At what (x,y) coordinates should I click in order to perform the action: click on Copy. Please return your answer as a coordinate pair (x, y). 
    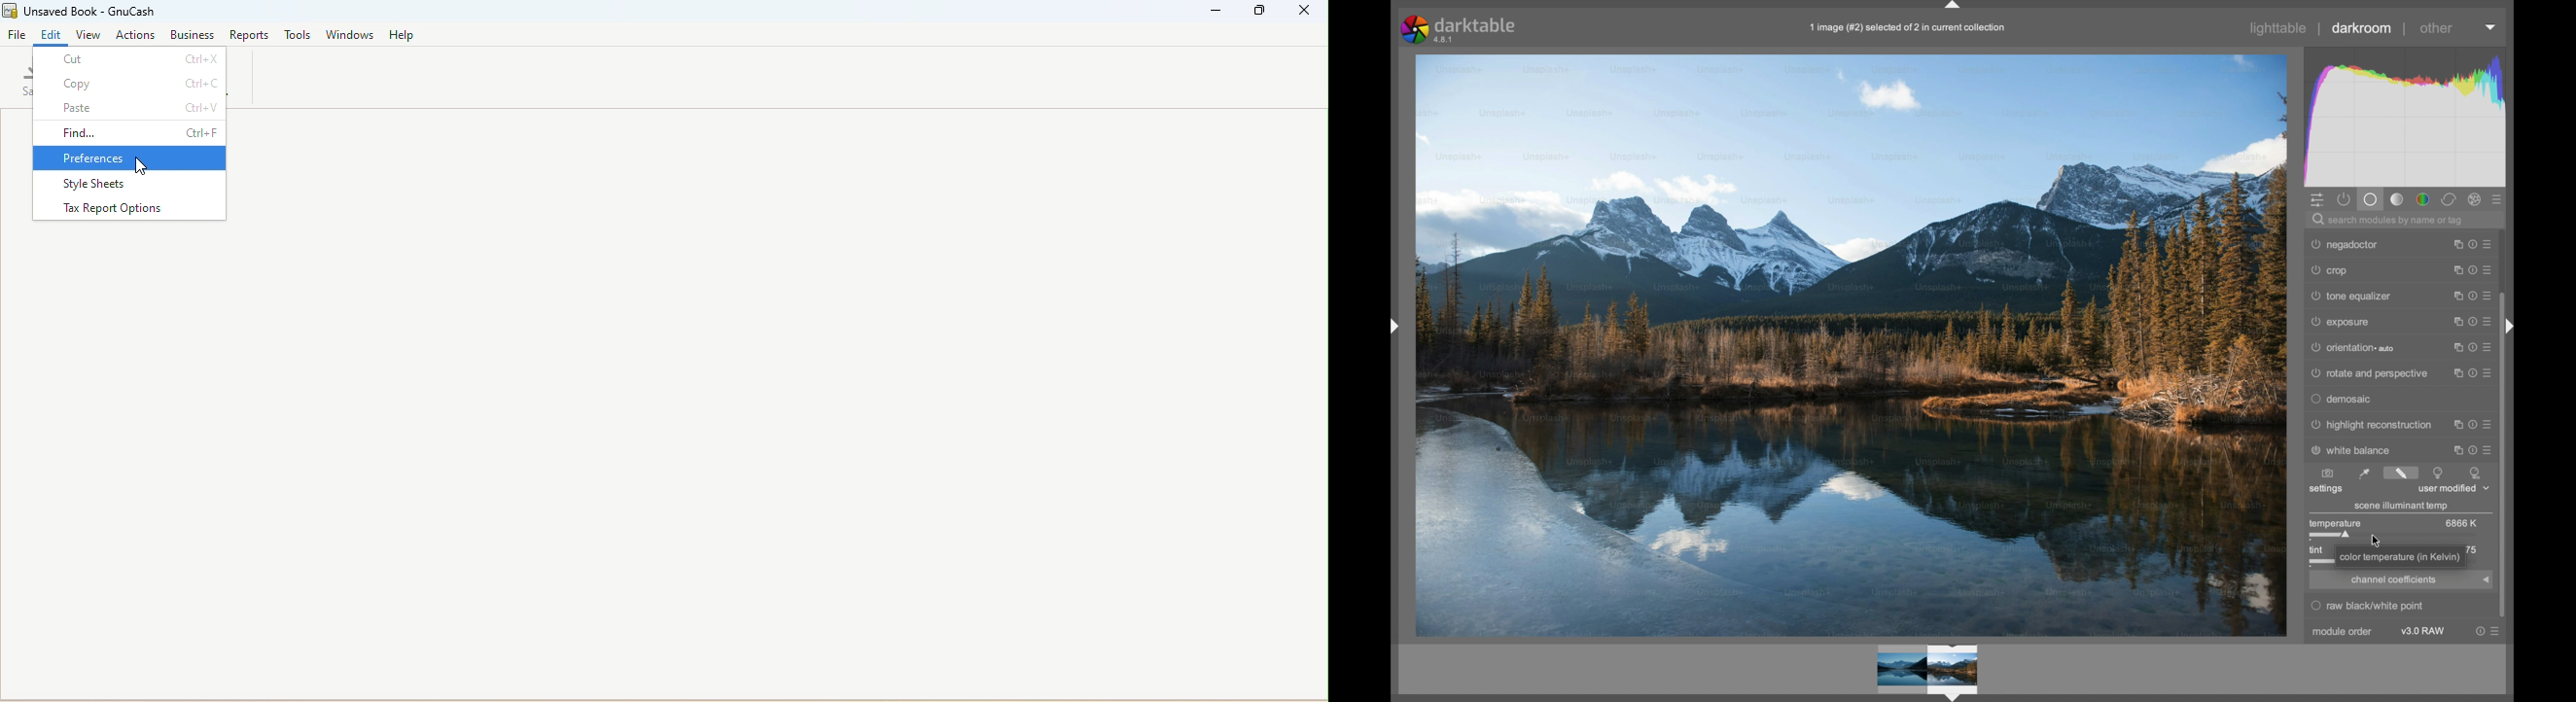
    Looking at the image, I should click on (129, 84).